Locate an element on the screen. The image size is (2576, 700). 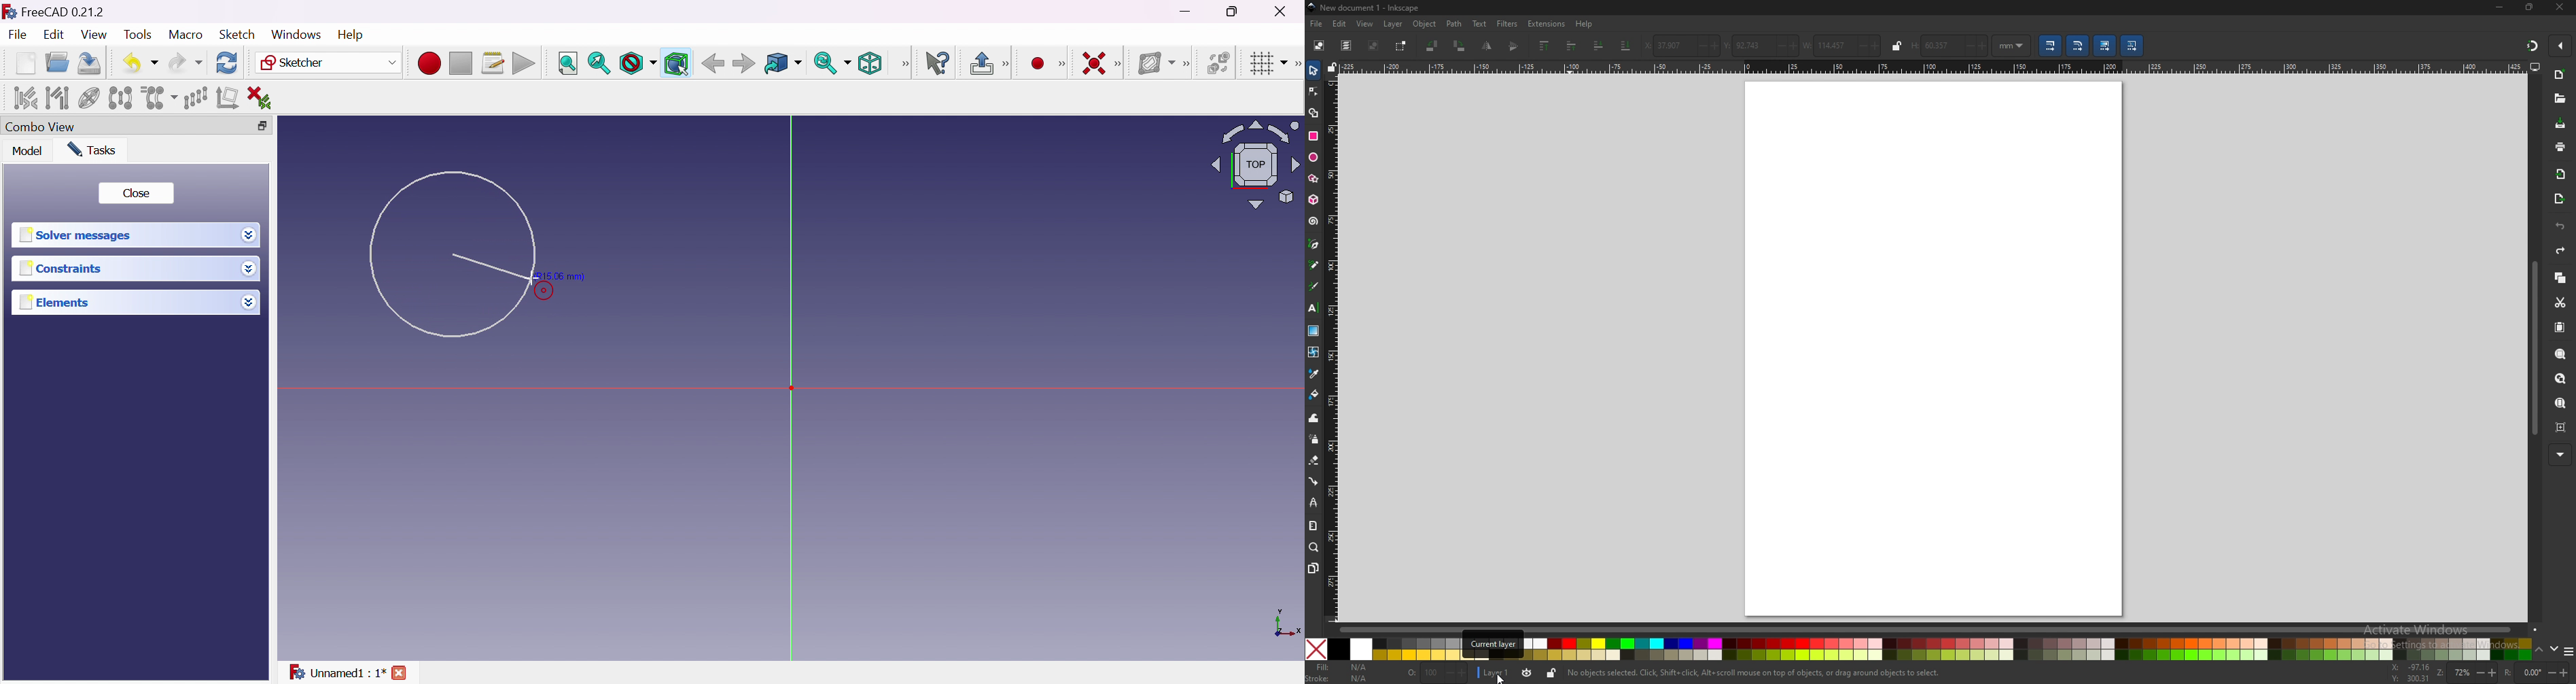
Sketch is located at coordinates (236, 34).